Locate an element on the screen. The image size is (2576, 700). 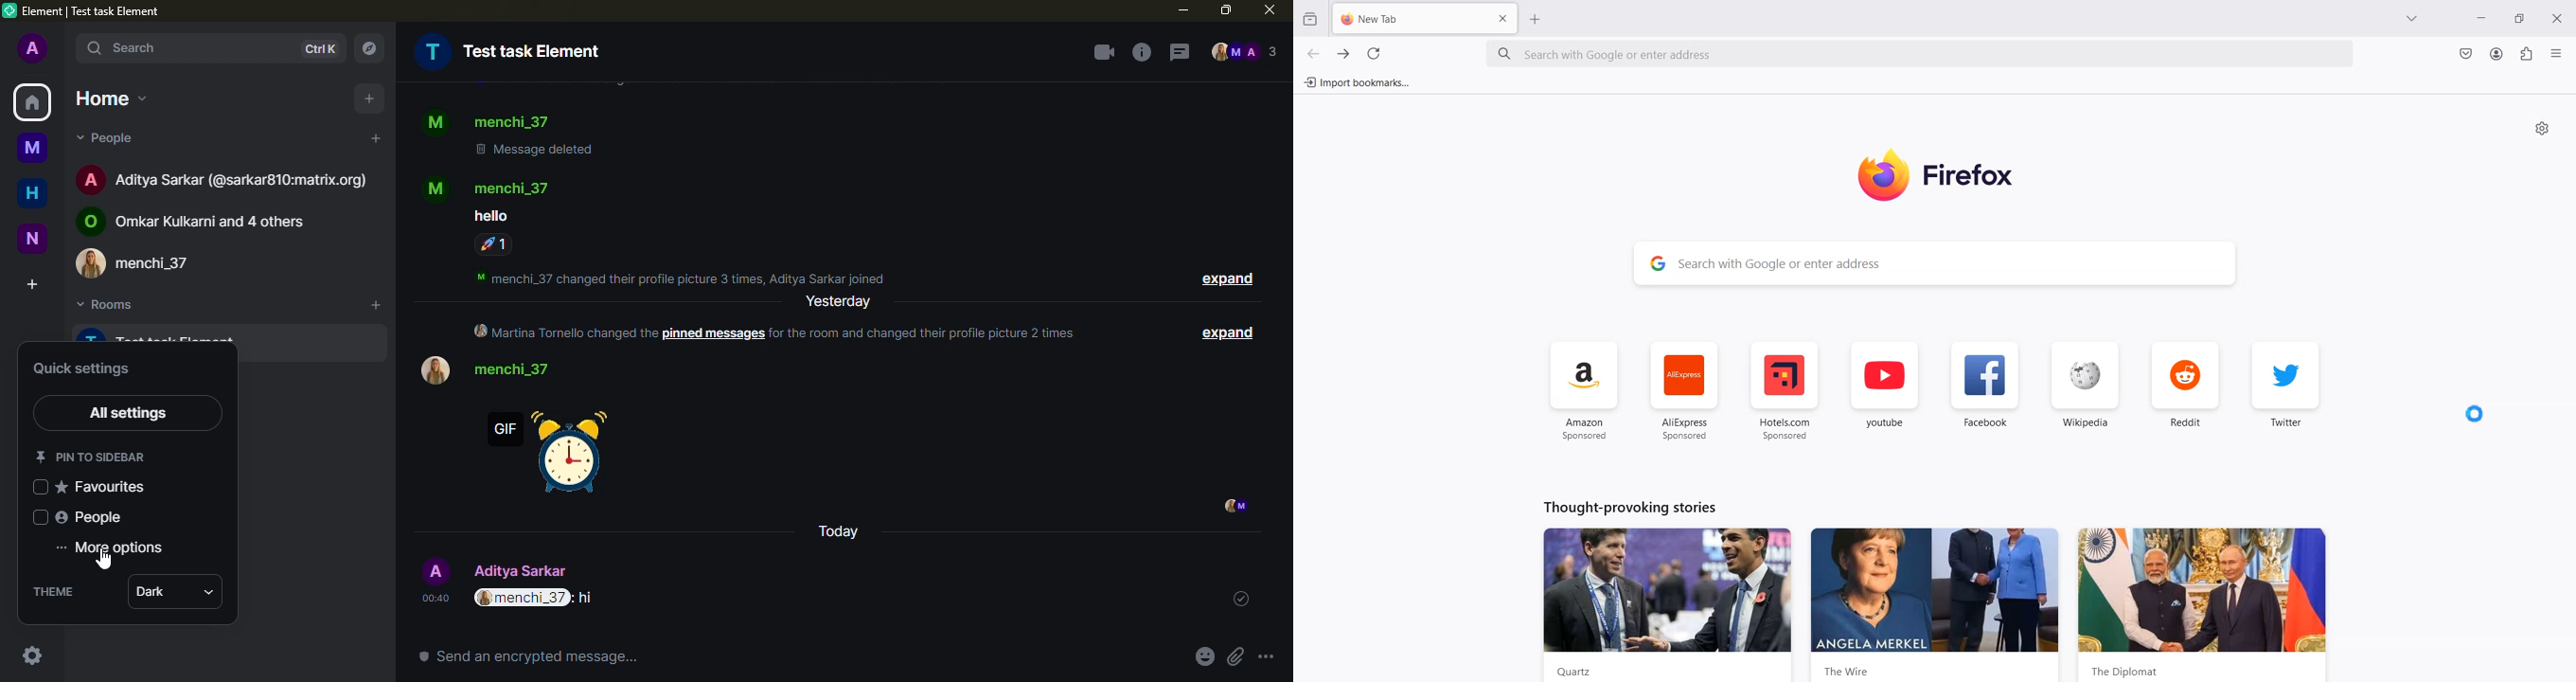
Open Application menu is located at coordinates (2558, 53).